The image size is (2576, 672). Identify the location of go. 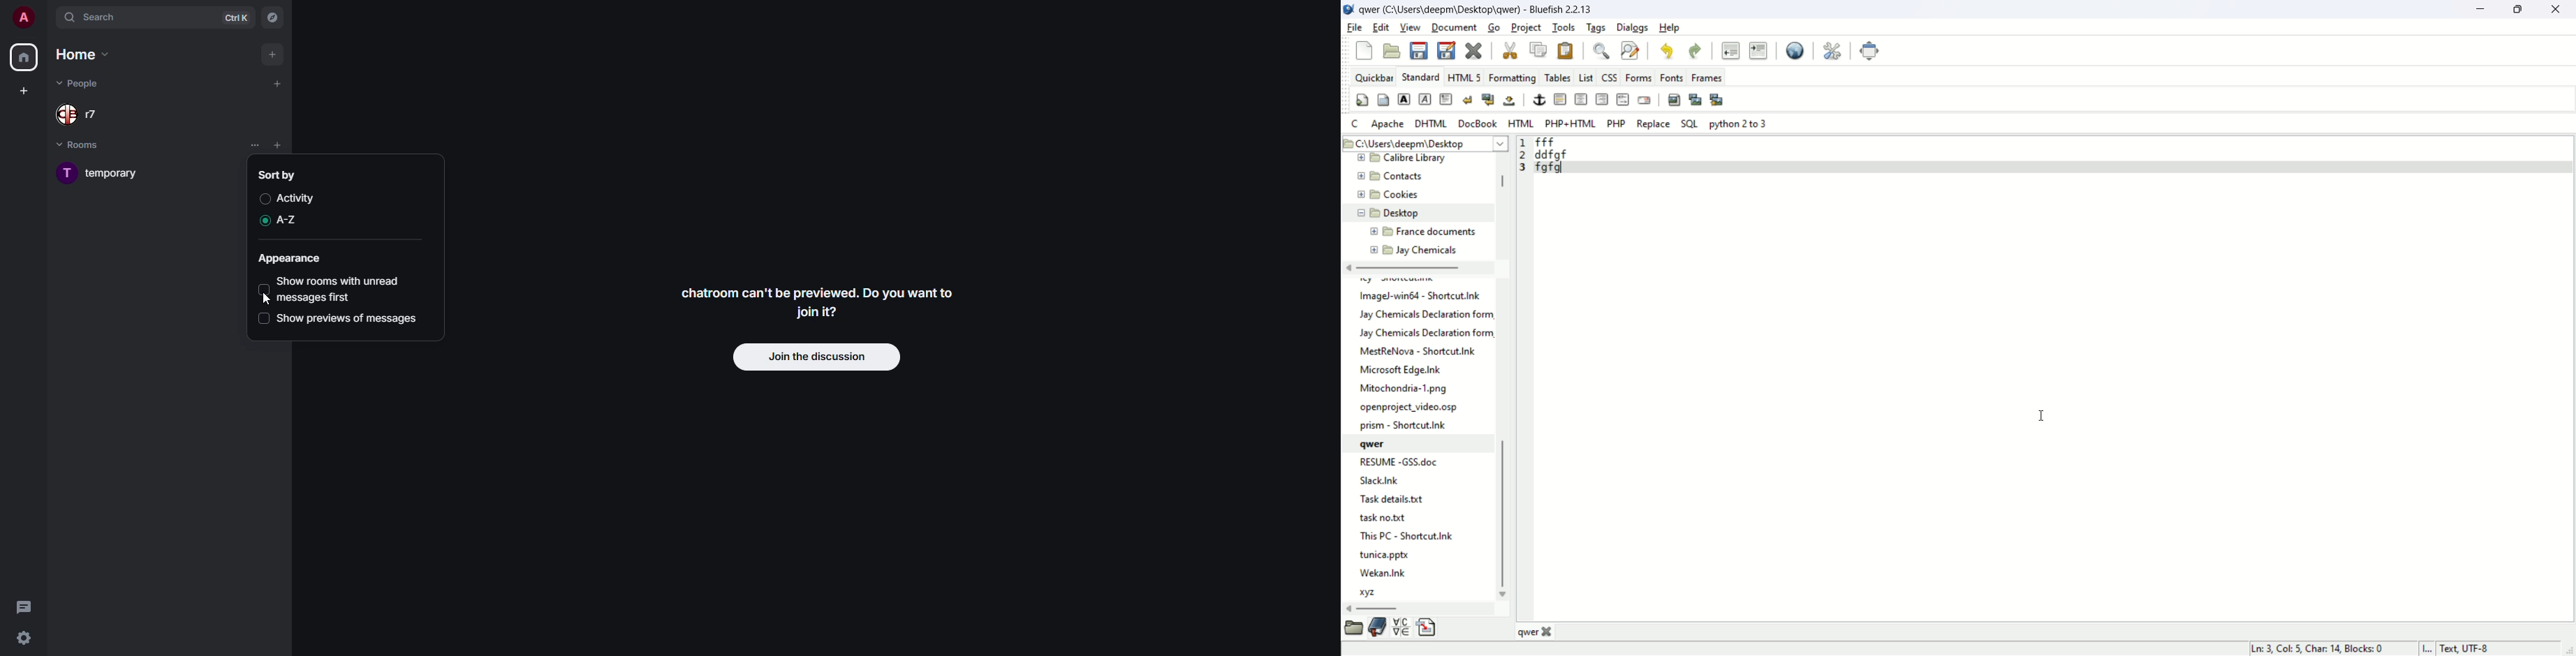
(1493, 28).